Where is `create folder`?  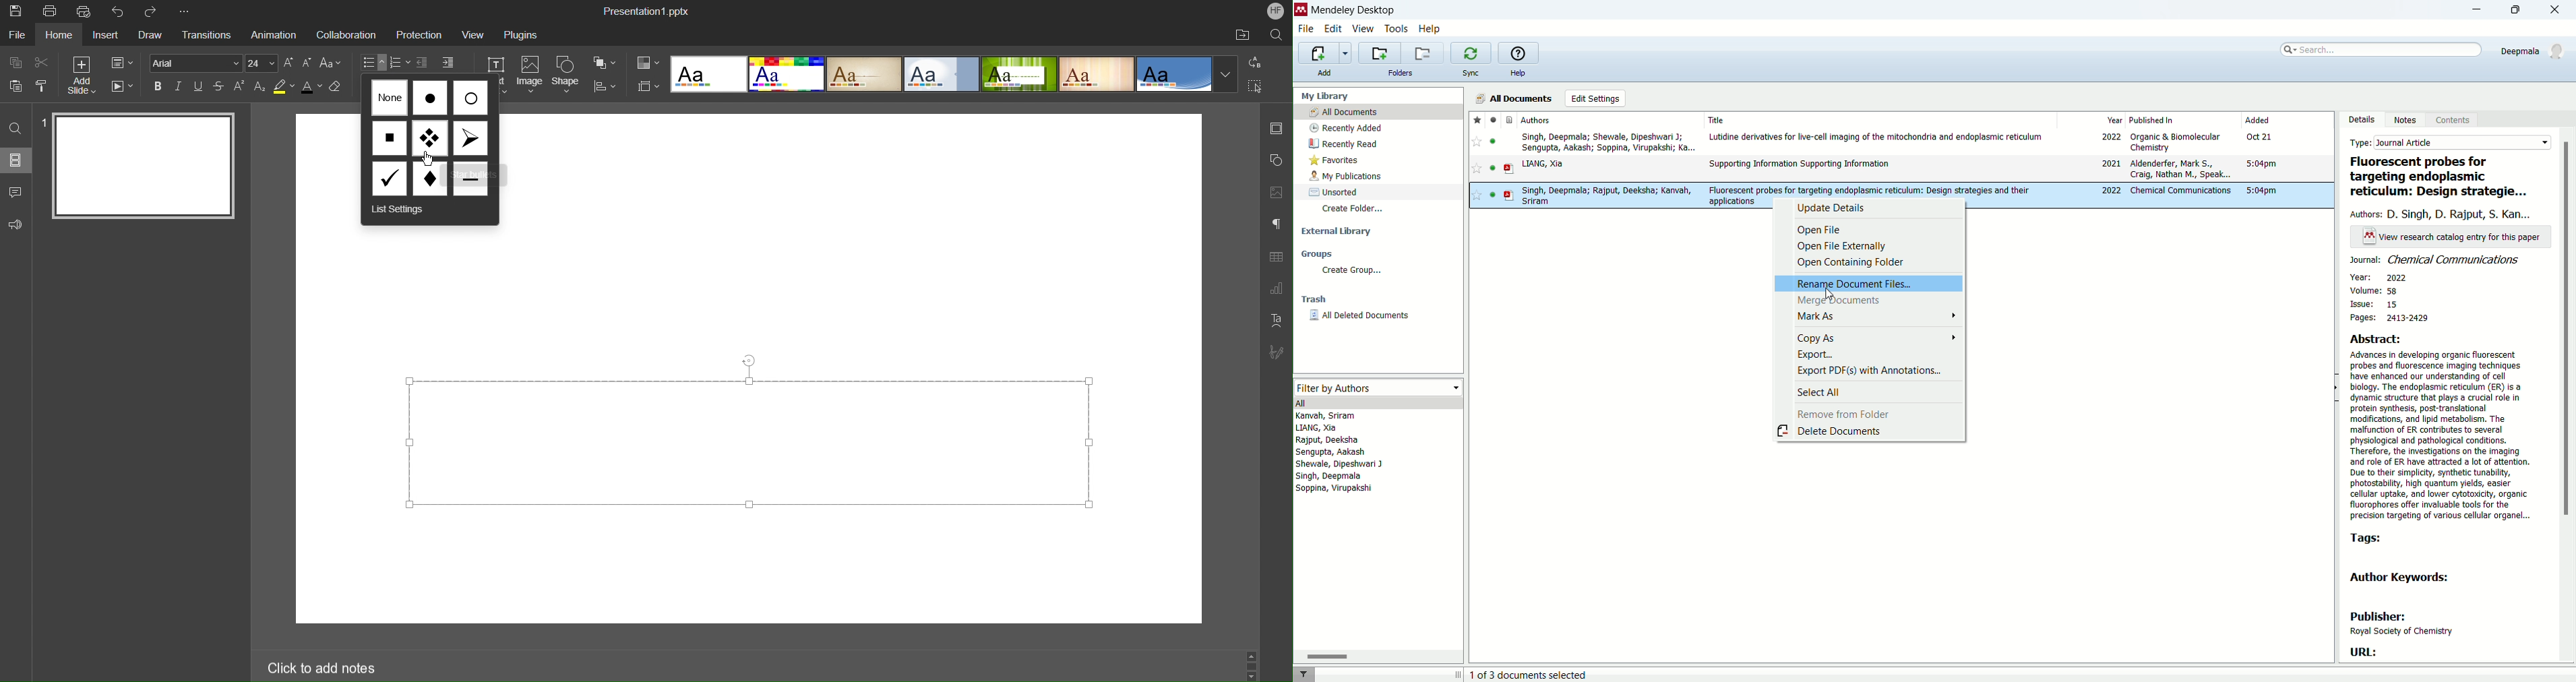
create folder is located at coordinates (1354, 212).